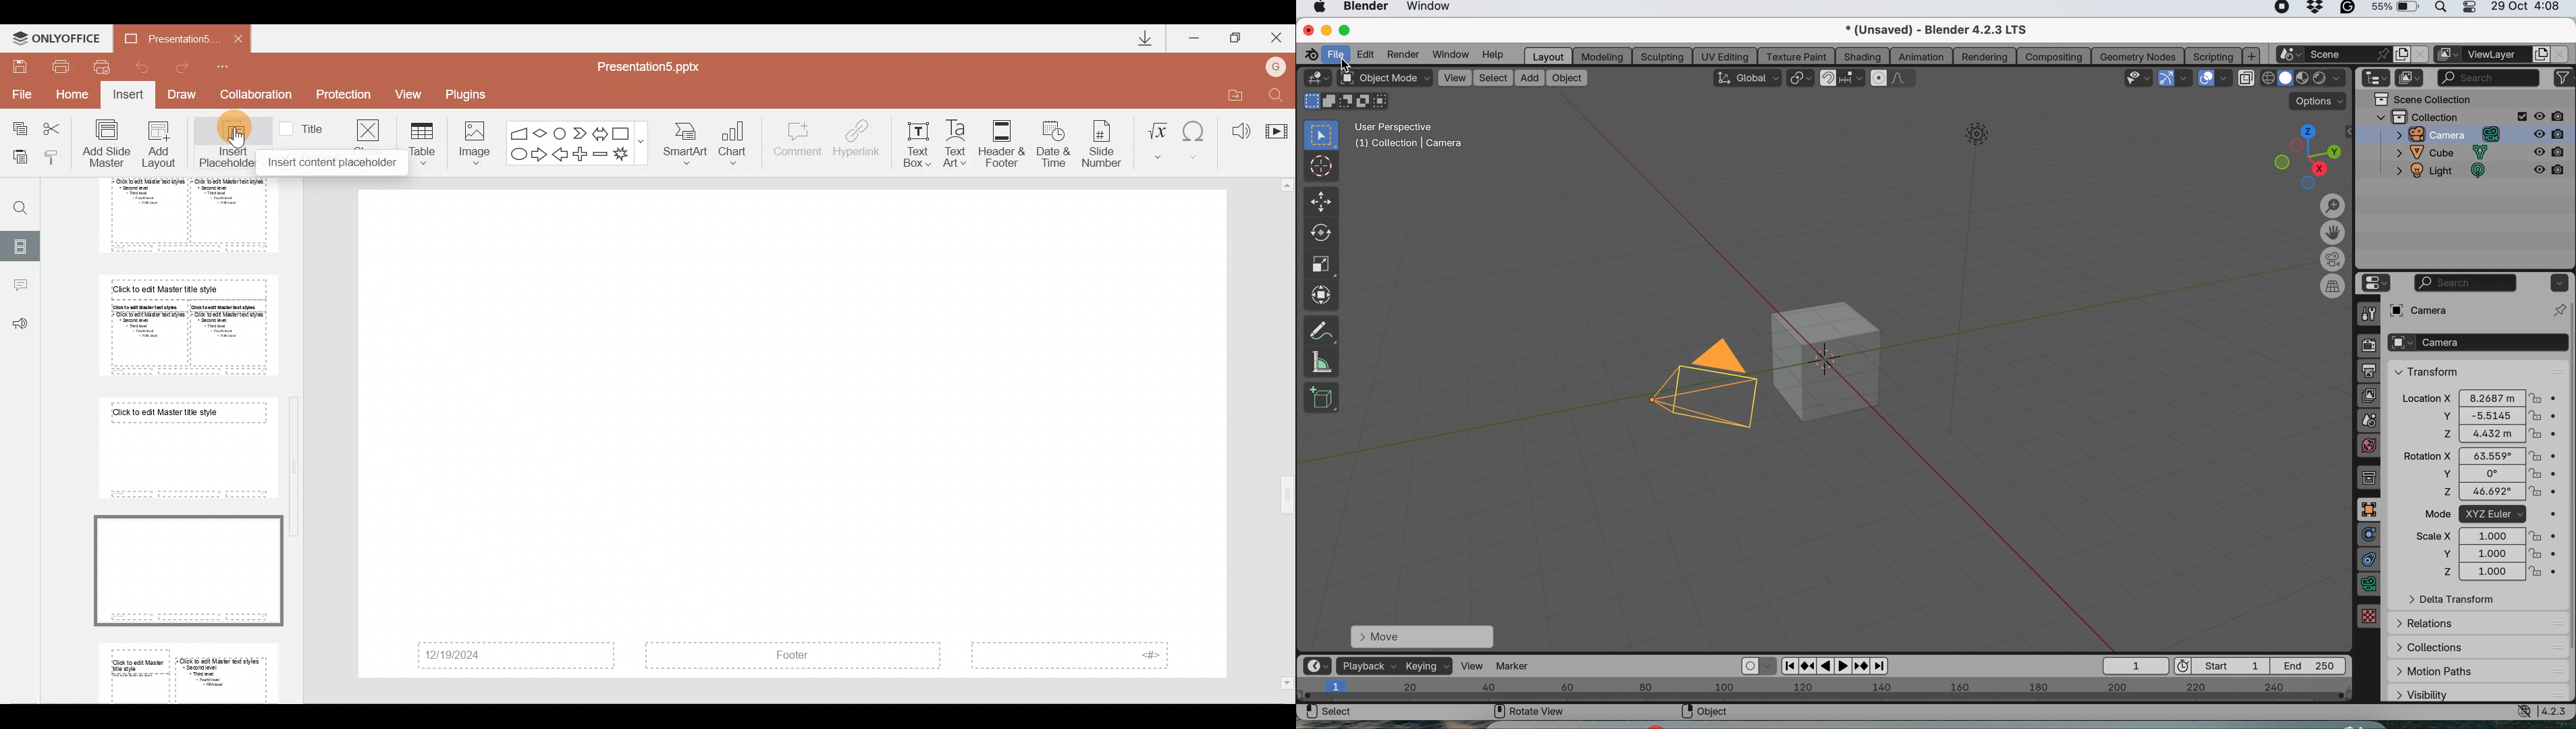 The height and width of the screenshot is (756, 2576). Describe the element at coordinates (1196, 138) in the screenshot. I see `Symbol` at that location.